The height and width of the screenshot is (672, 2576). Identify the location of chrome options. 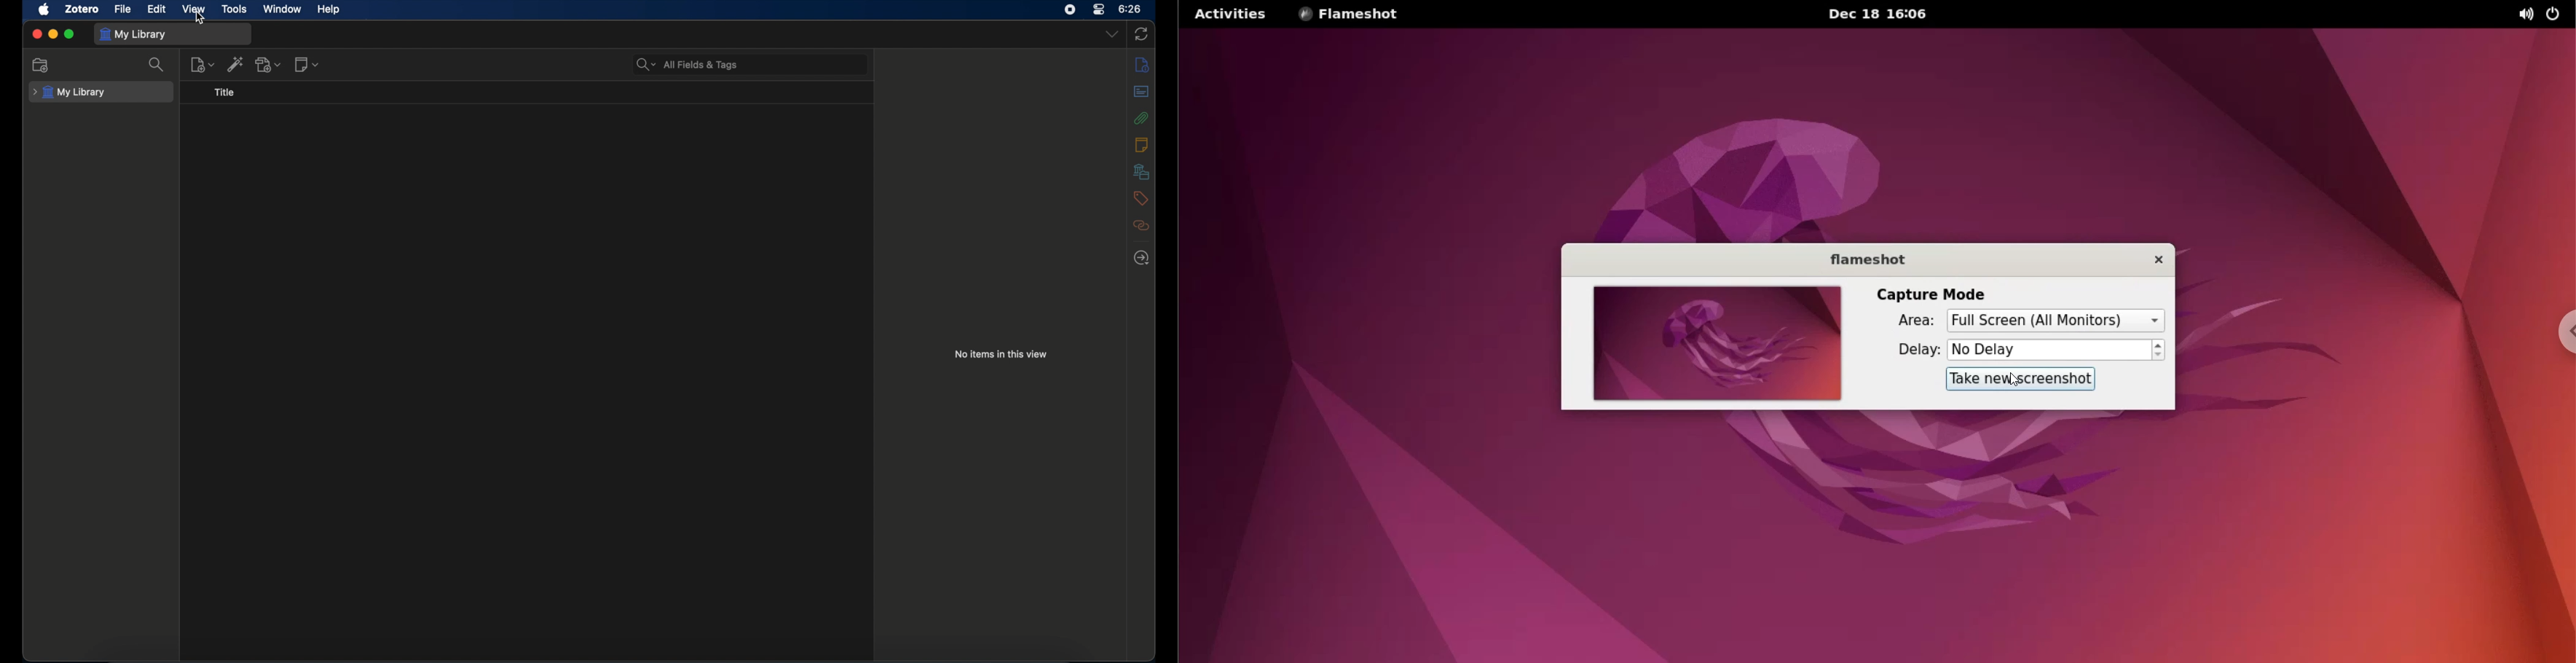
(2561, 331).